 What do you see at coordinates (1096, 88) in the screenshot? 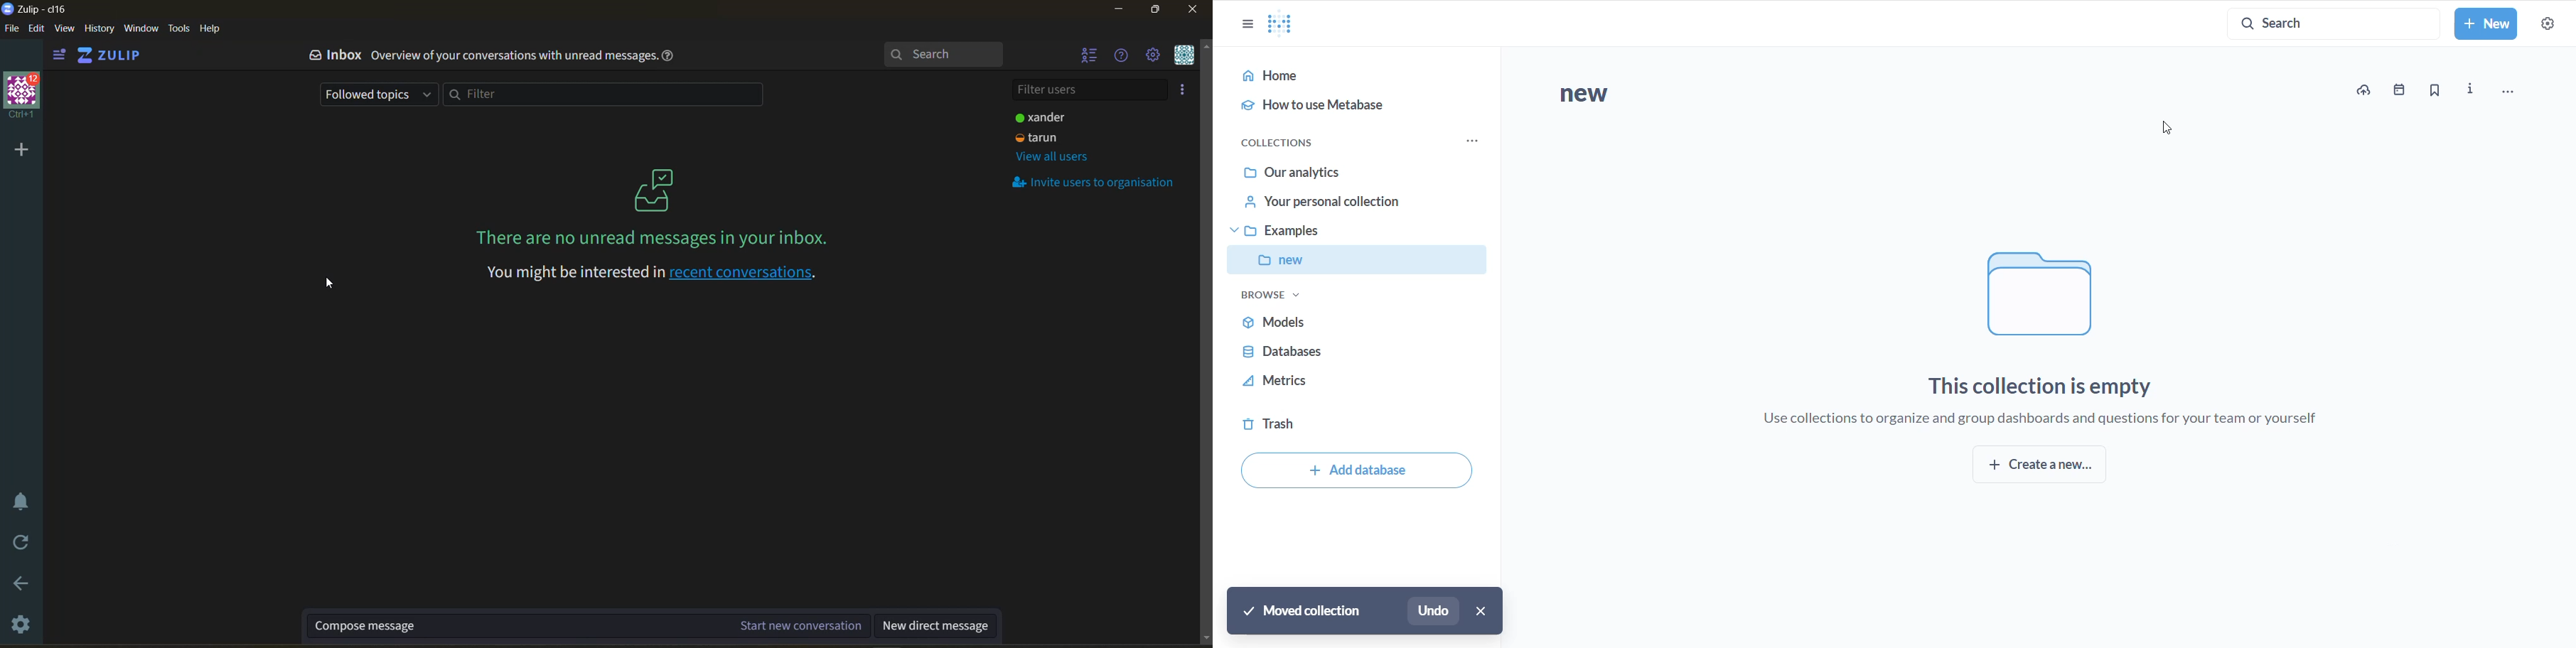
I see `filter users` at bounding box center [1096, 88].